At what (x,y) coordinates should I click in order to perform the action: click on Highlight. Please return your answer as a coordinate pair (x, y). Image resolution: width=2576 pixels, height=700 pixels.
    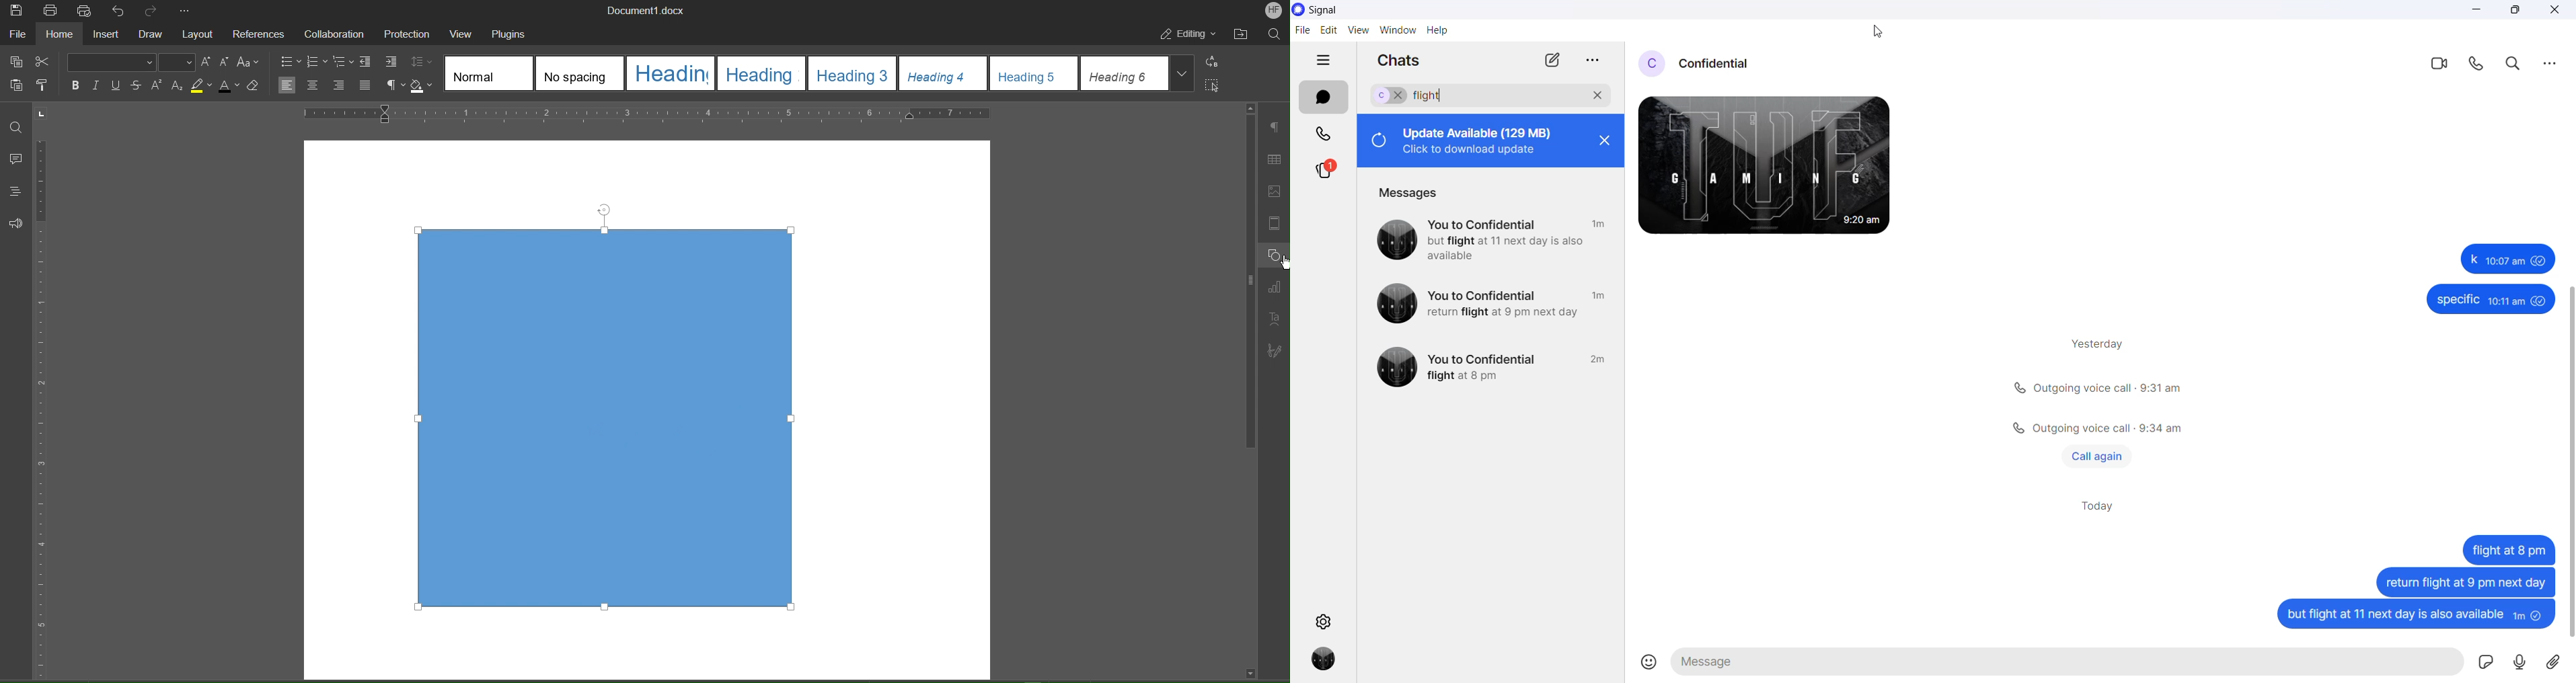
    Looking at the image, I should click on (201, 87).